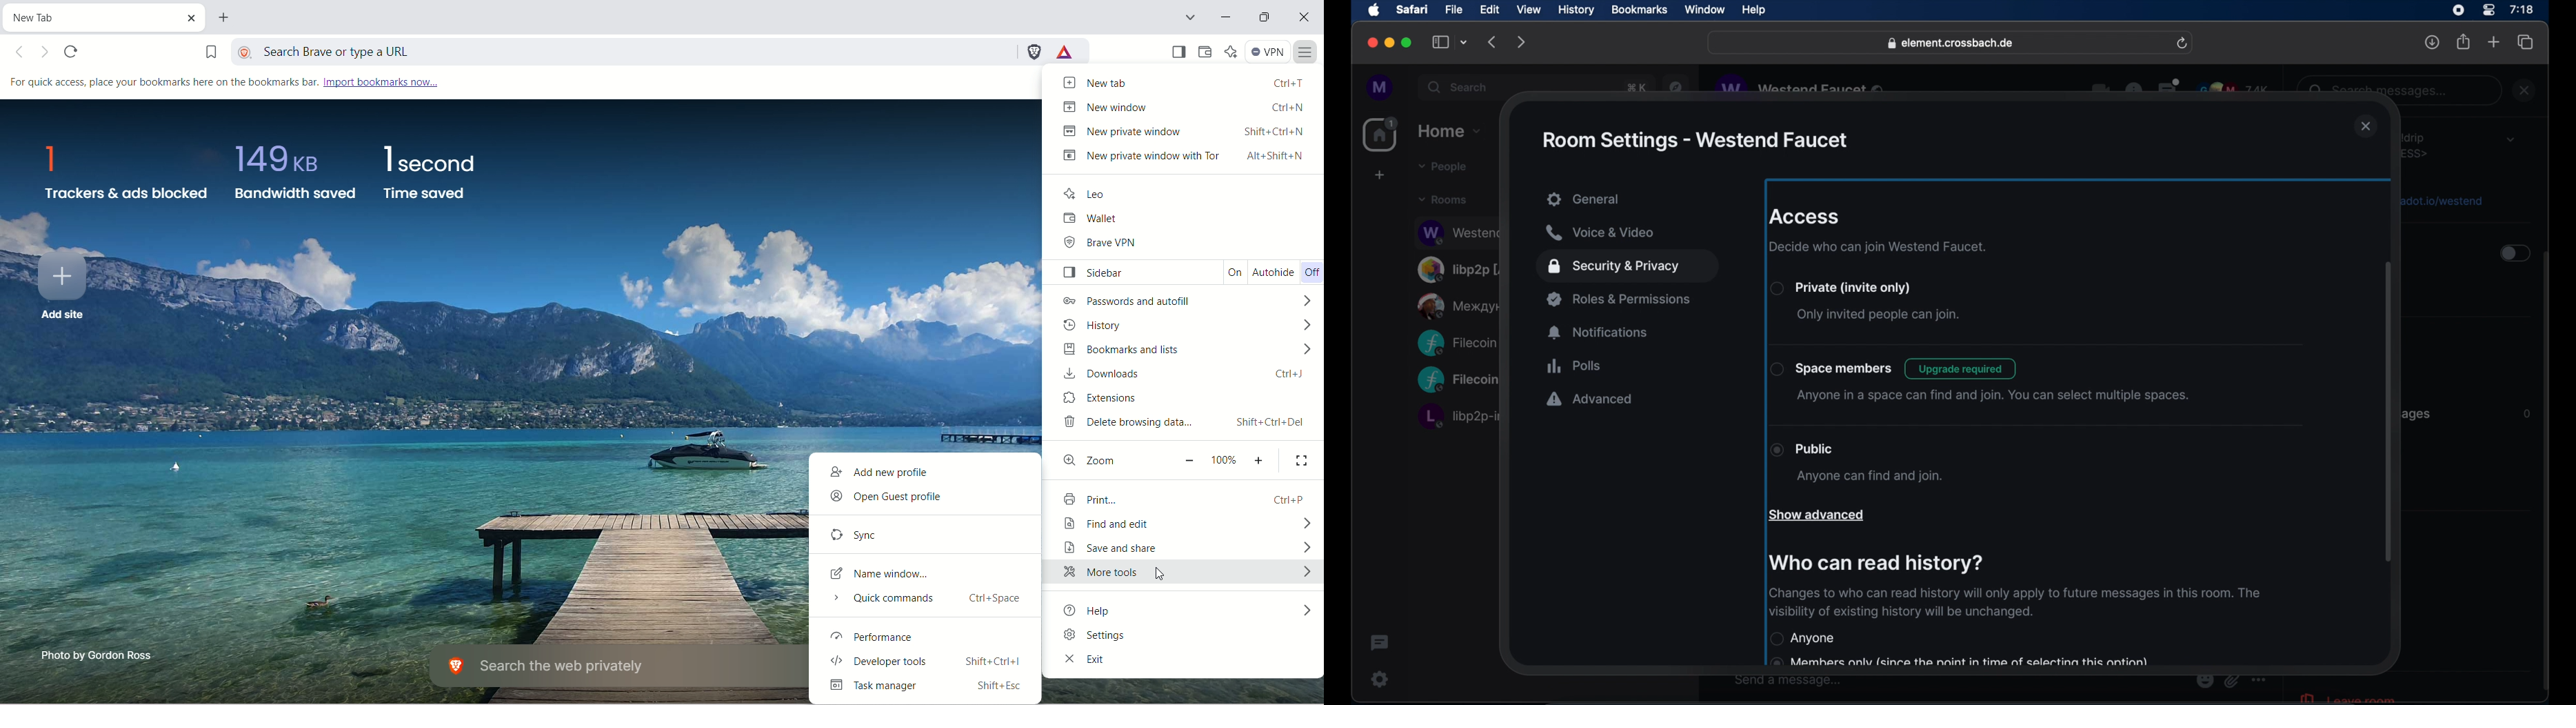 This screenshot has height=728, width=2576. Describe the element at coordinates (1952, 44) in the screenshot. I see `web address` at that location.